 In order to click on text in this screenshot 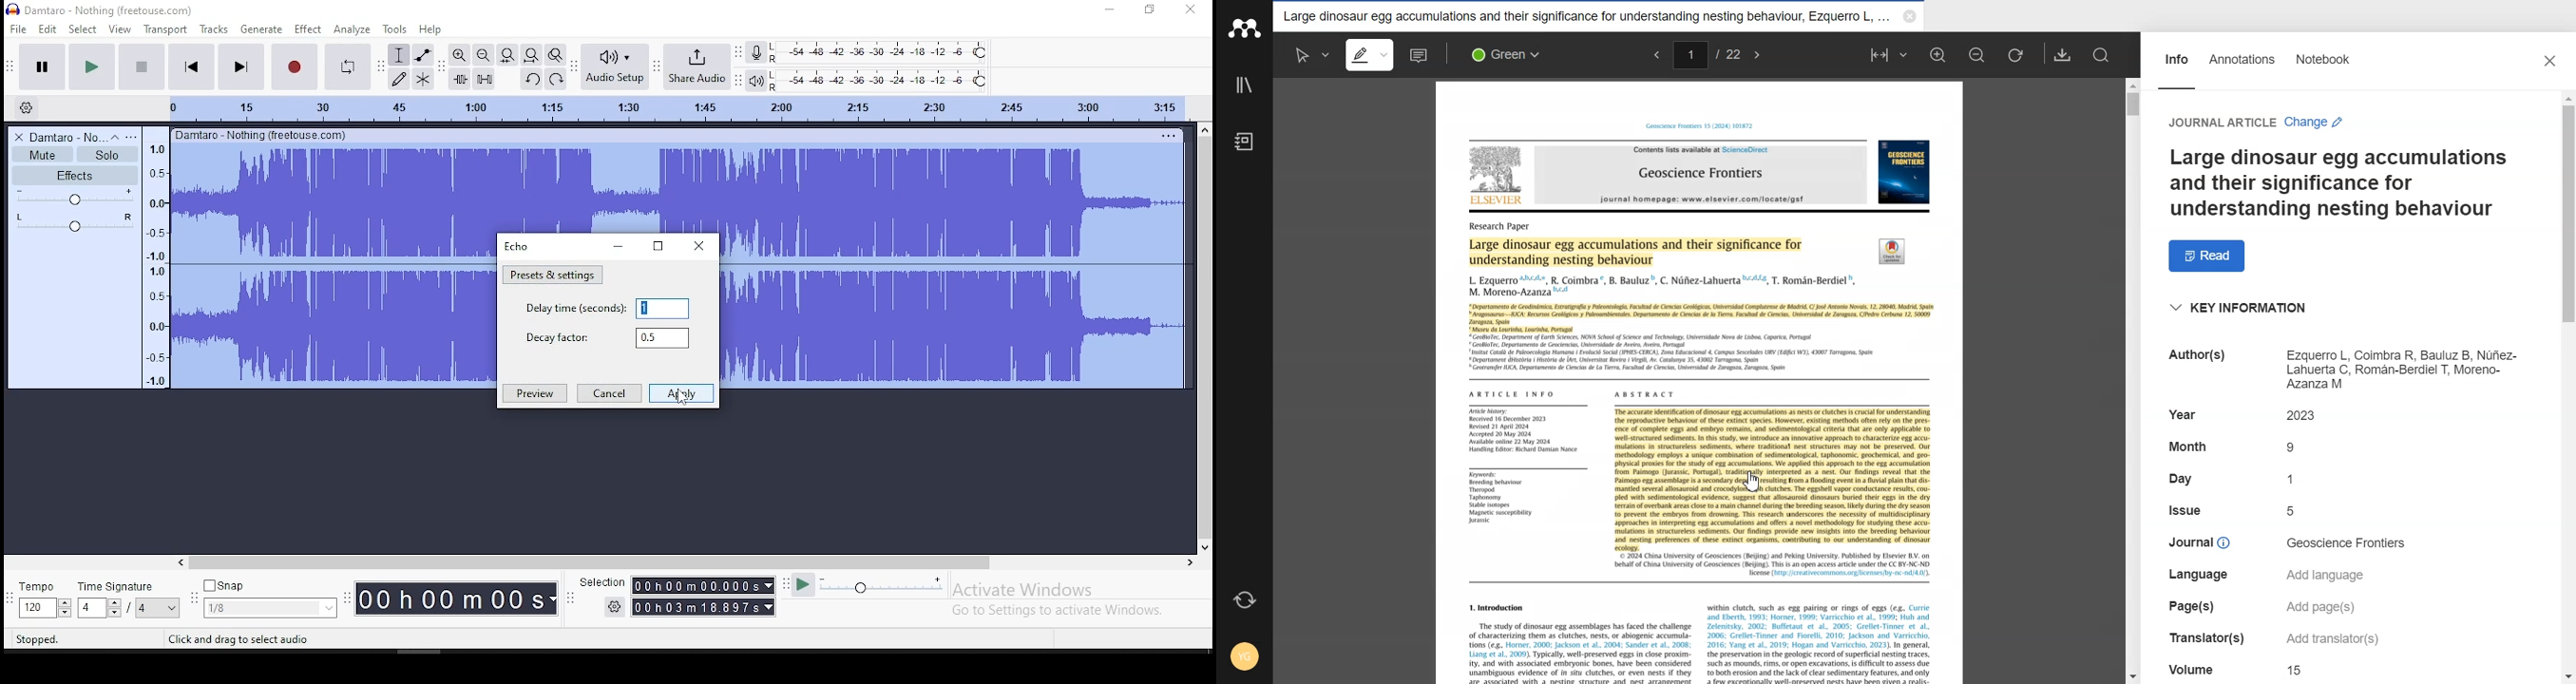, I will do `click(2330, 574)`.